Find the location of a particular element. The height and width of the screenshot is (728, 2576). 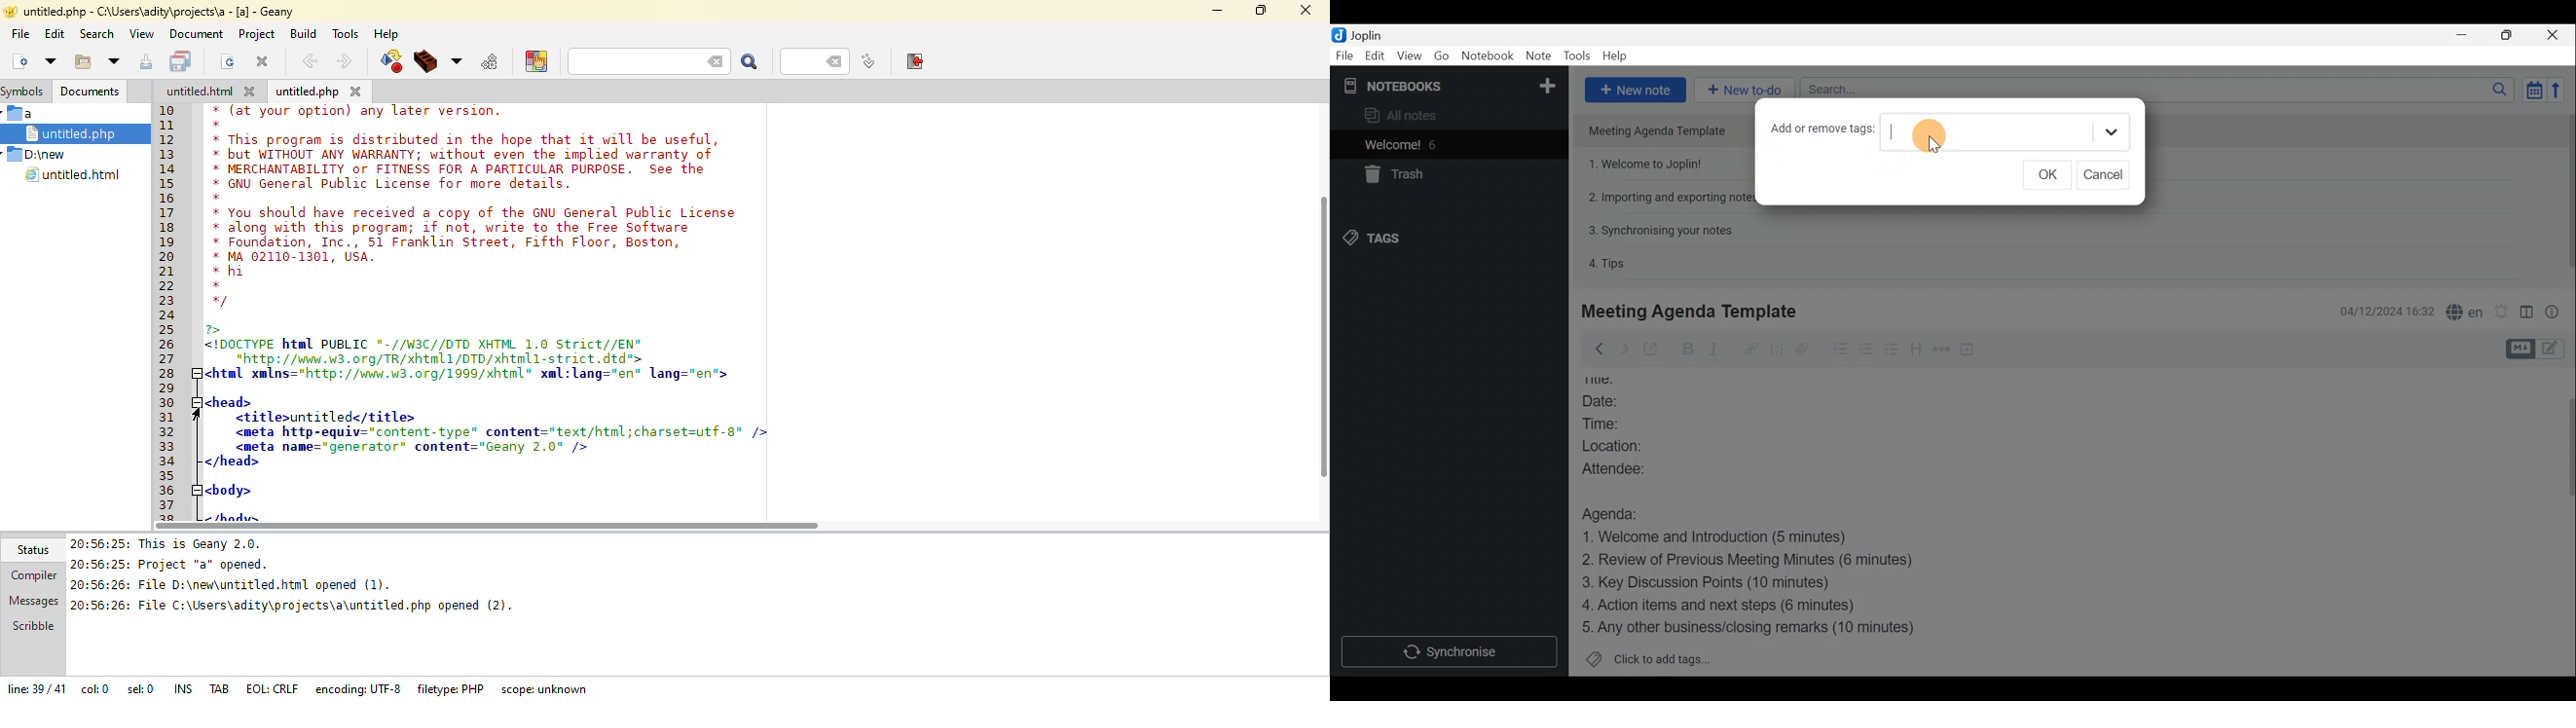

cursor is located at coordinates (1928, 137).